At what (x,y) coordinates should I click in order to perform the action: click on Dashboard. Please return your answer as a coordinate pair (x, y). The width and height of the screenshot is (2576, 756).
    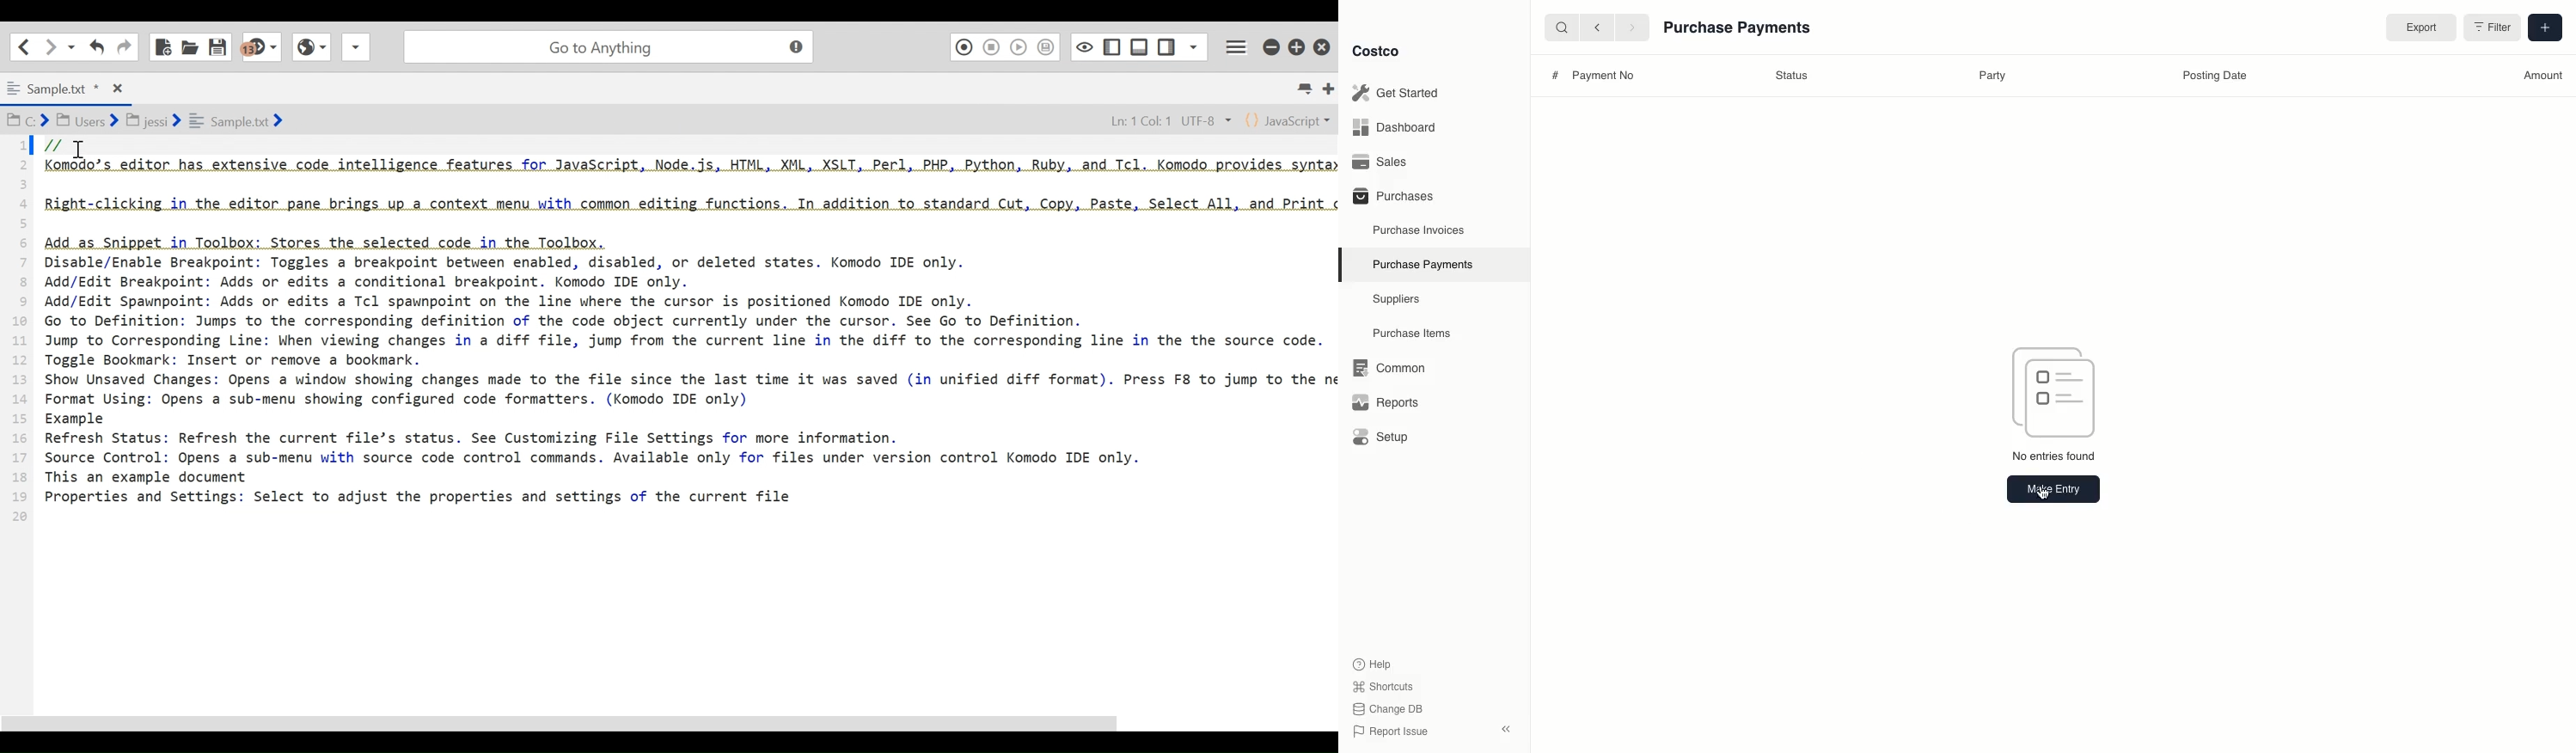
    Looking at the image, I should click on (1399, 126).